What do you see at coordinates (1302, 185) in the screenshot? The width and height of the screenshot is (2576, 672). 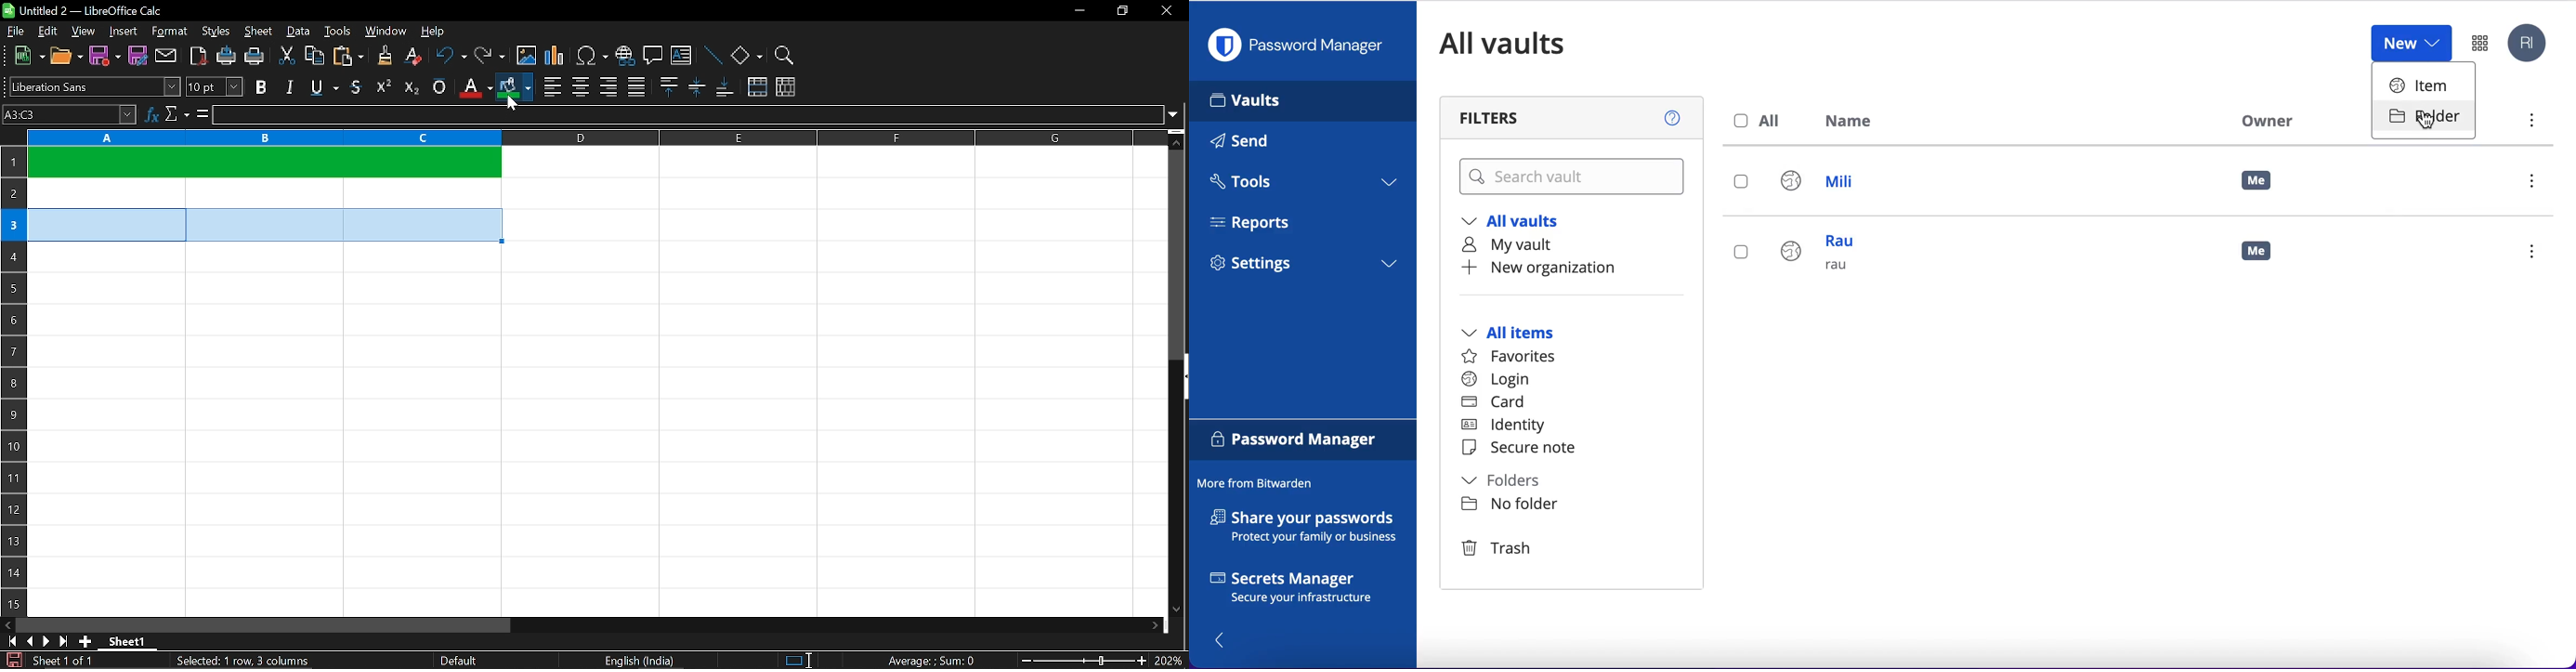 I see `tools` at bounding box center [1302, 185].